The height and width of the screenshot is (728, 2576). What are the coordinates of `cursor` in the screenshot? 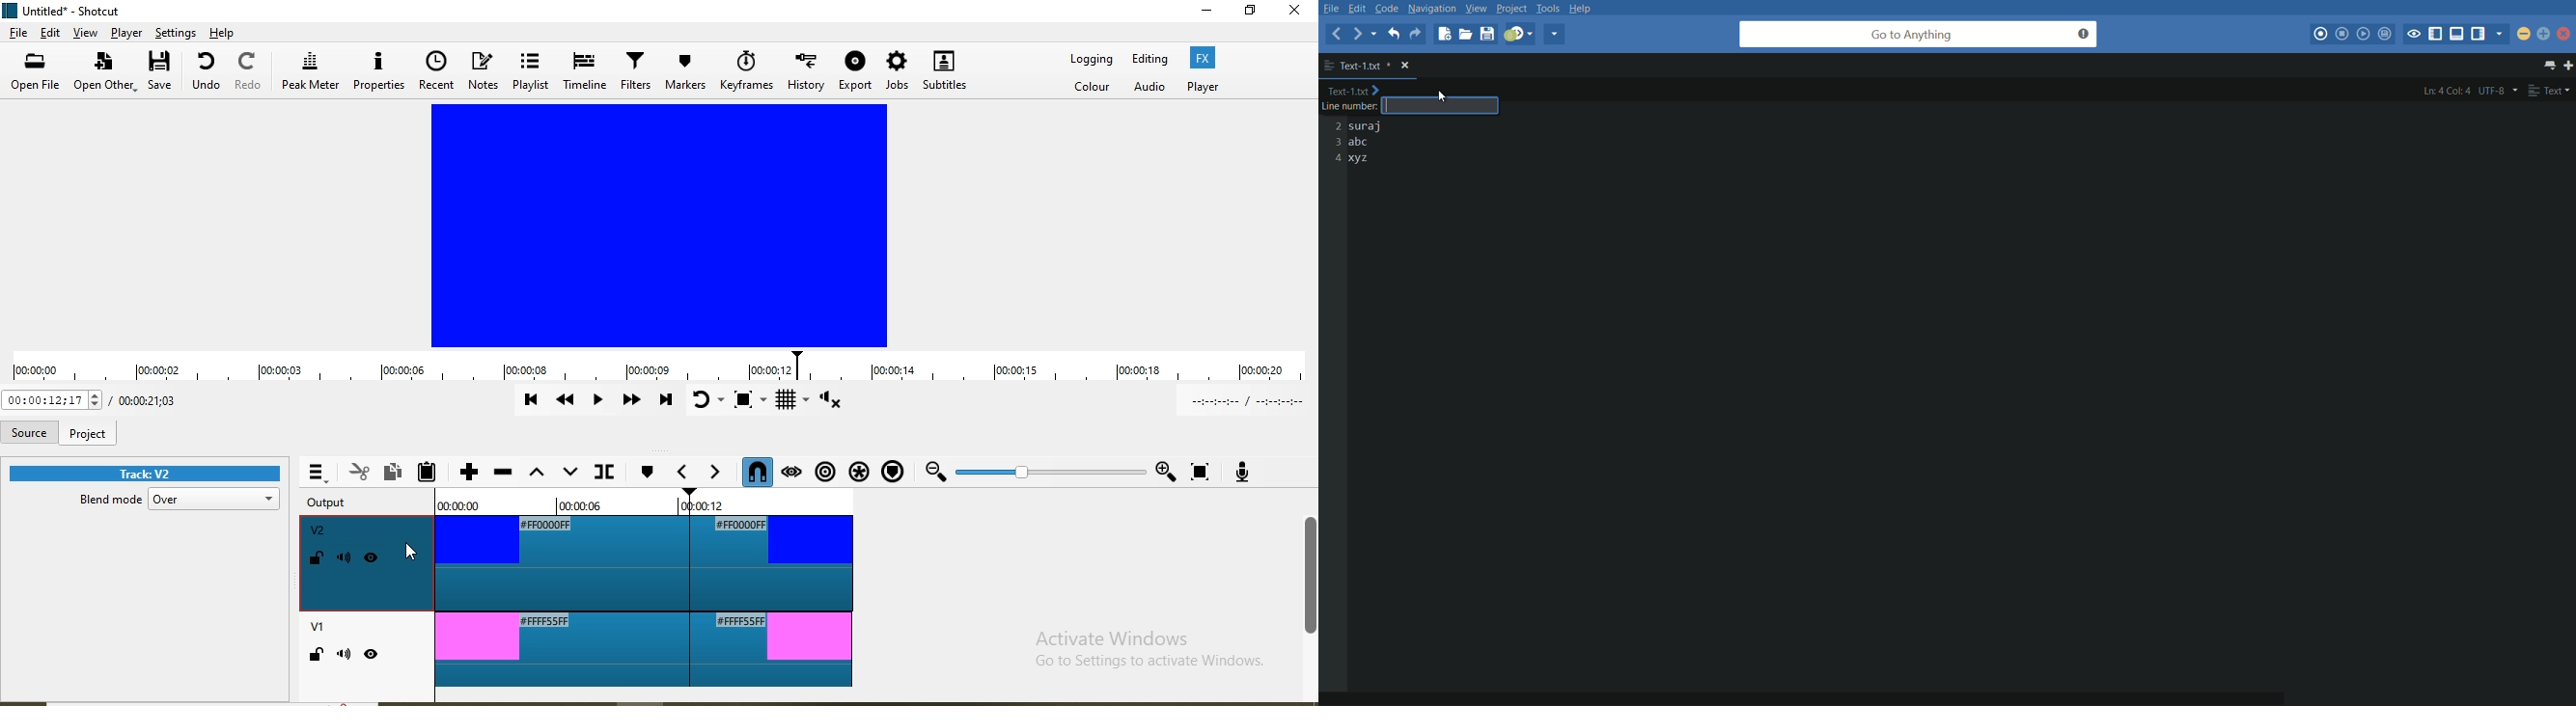 It's located at (411, 554).